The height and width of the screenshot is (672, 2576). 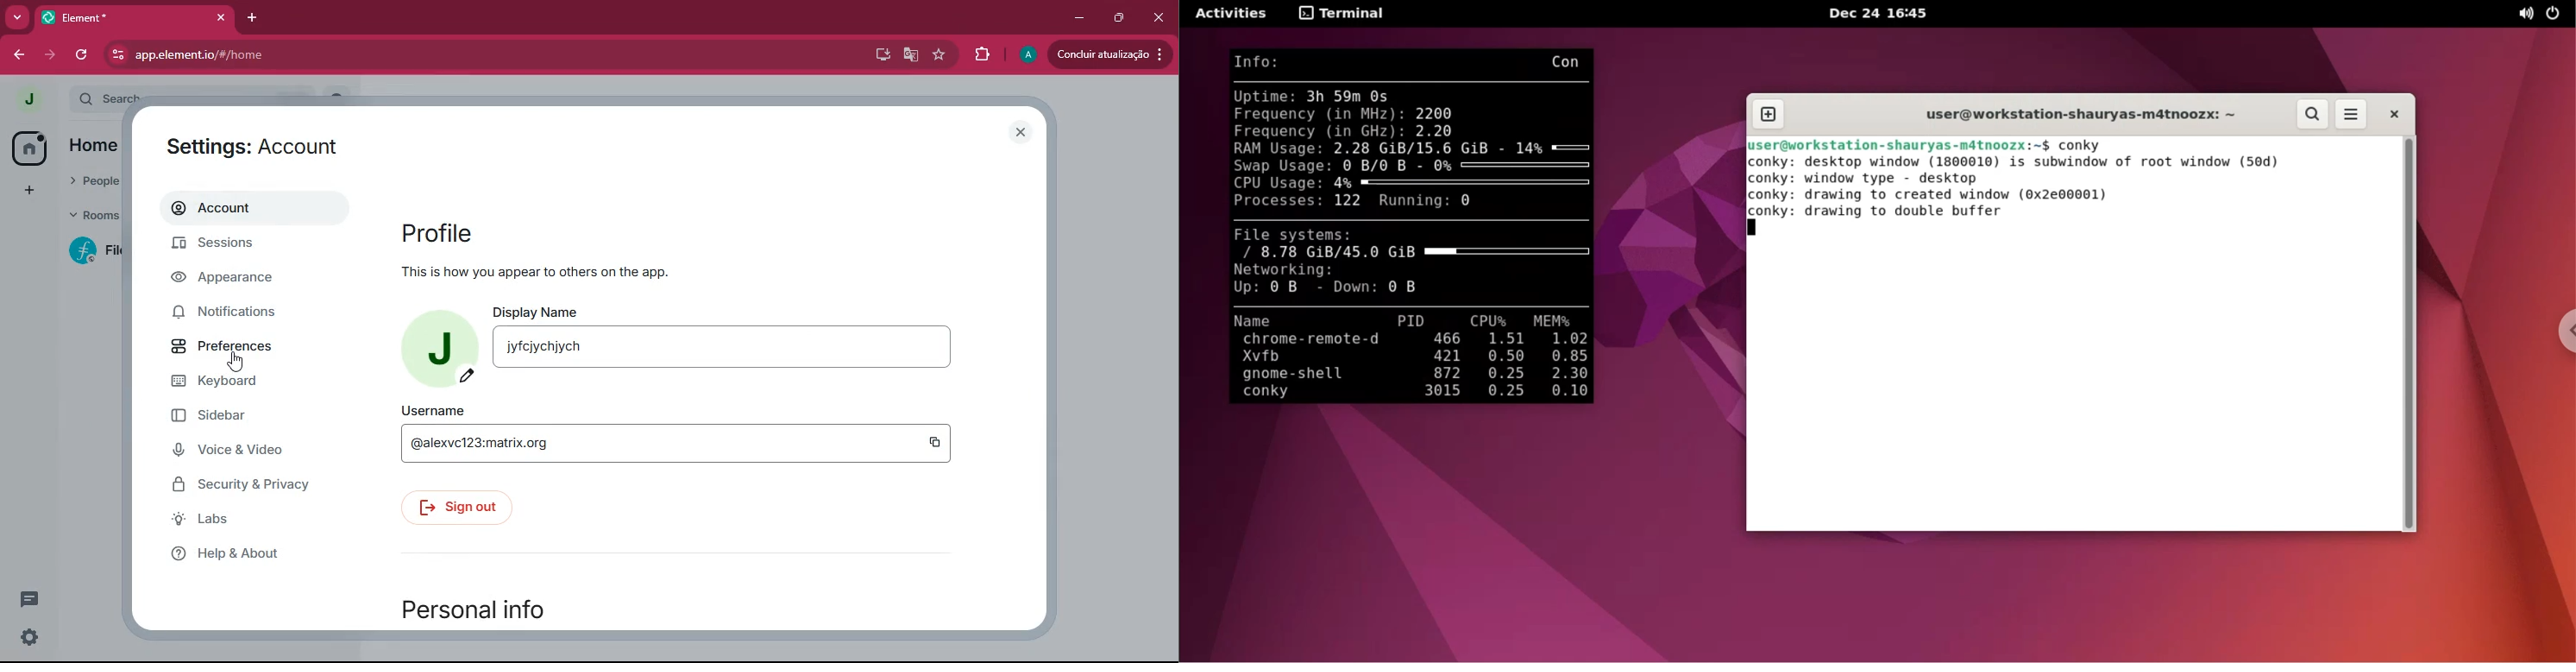 What do you see at coordinates (19, 55) in the screenshot?
I see `back` at bounding box center [19, 55].